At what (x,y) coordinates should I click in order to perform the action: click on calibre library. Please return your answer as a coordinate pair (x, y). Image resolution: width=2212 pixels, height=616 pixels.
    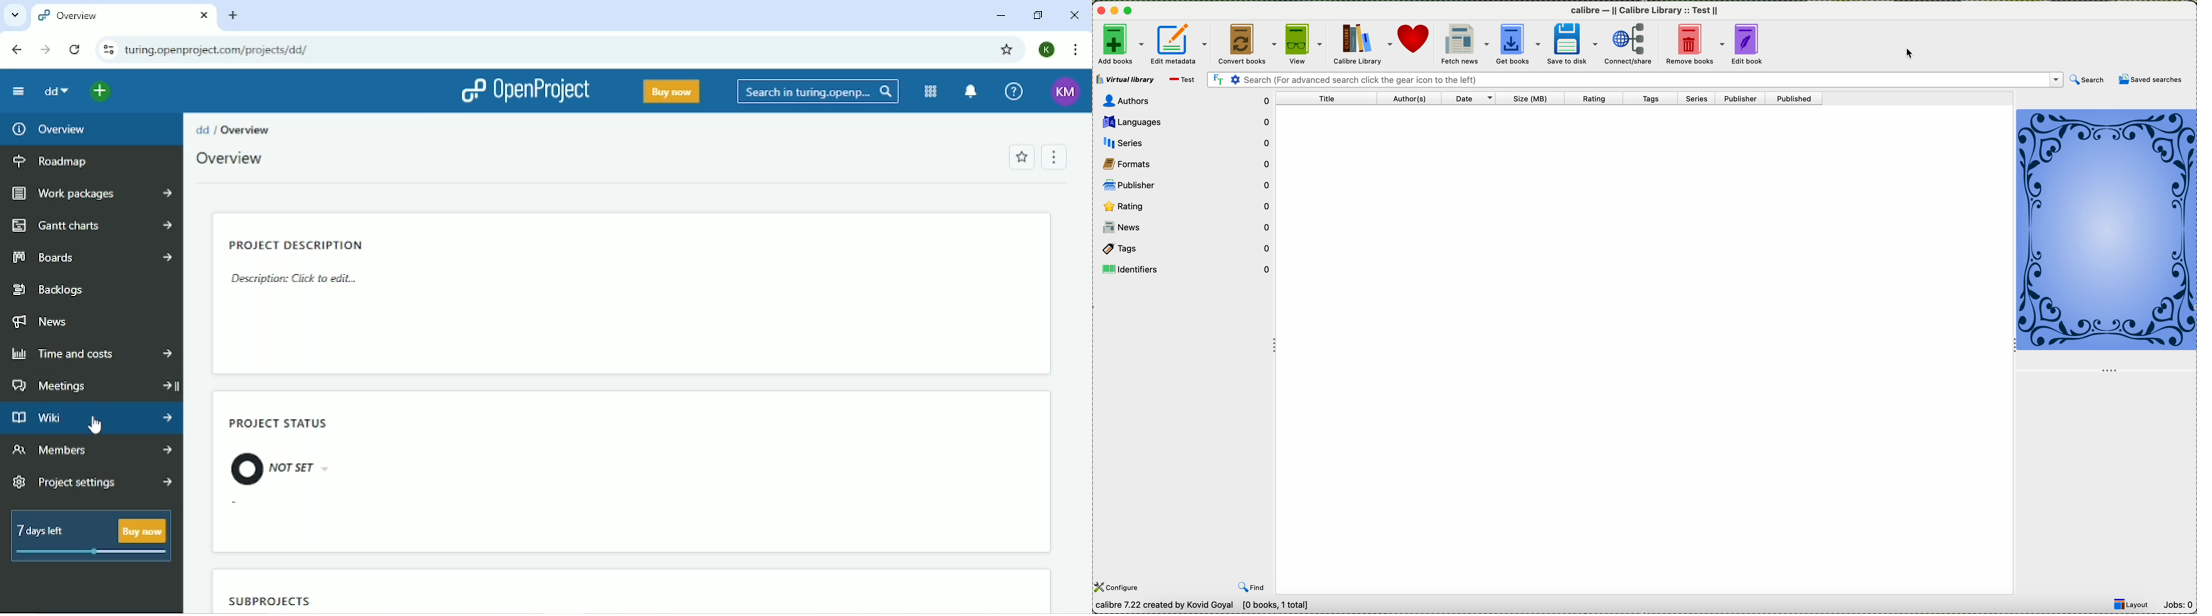
    Looking at the image, I should click on (1364, 44).